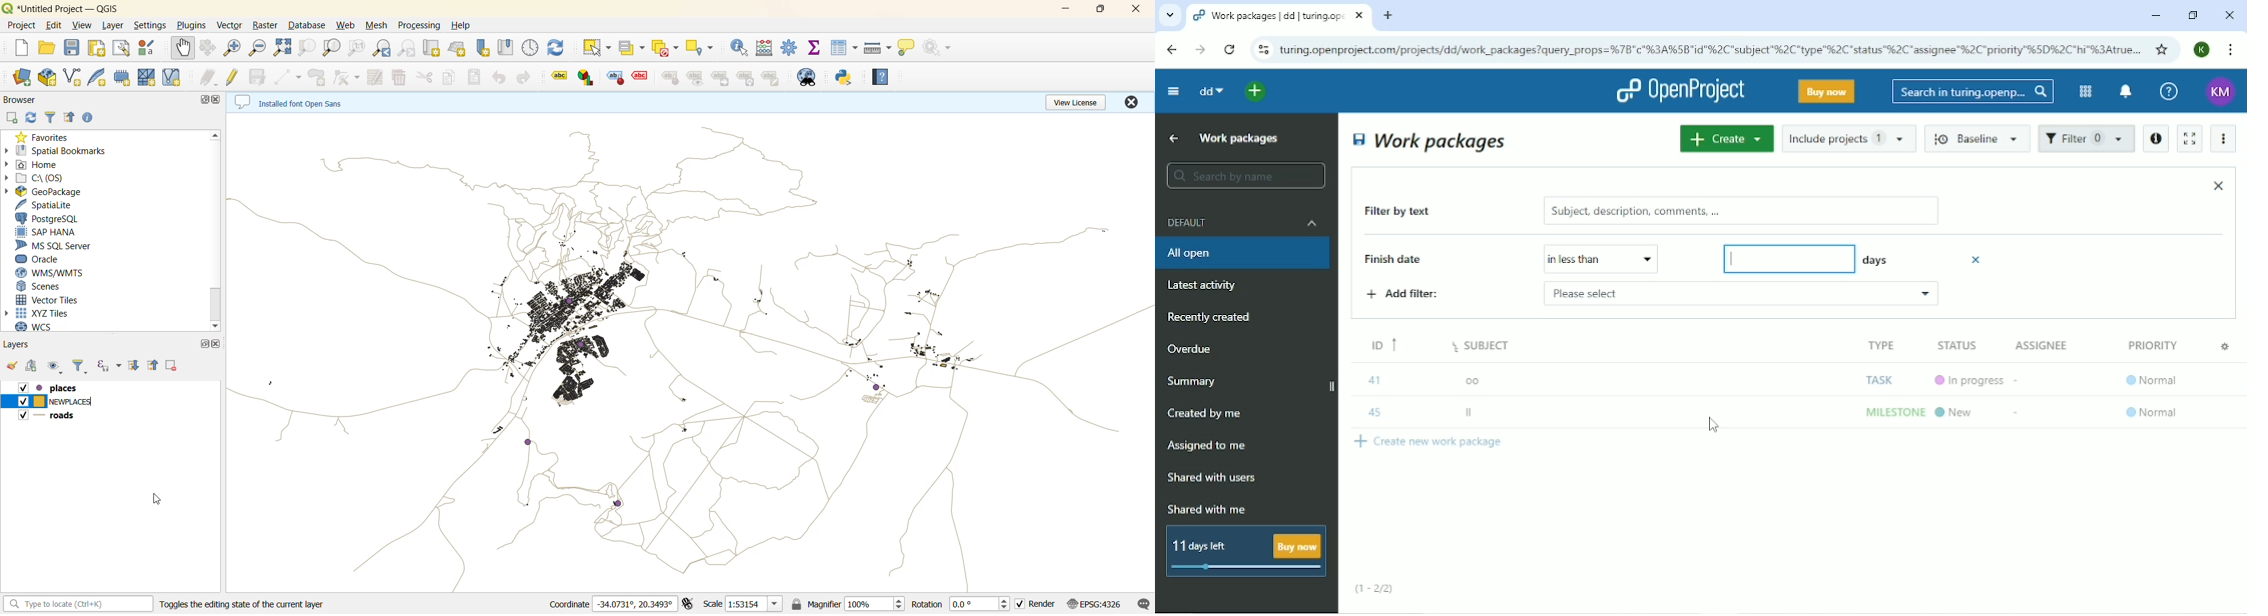  I want to click on scenes, so click(42, 287).